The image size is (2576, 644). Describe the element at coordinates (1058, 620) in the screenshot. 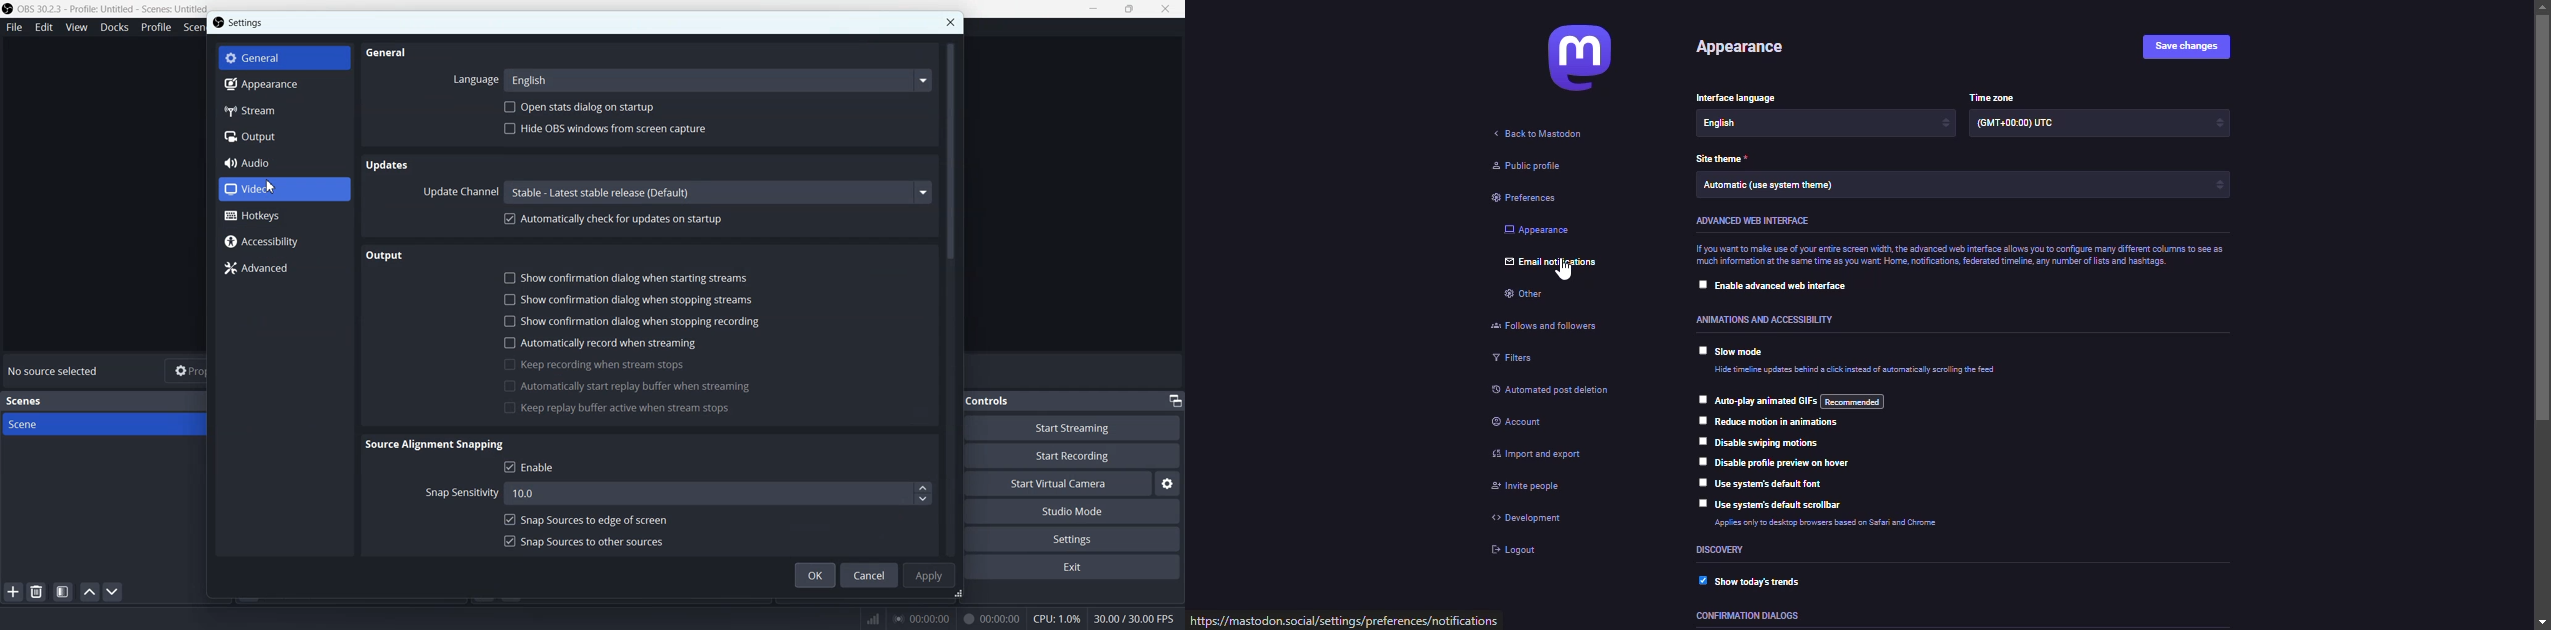

I see `CPU` at that location.